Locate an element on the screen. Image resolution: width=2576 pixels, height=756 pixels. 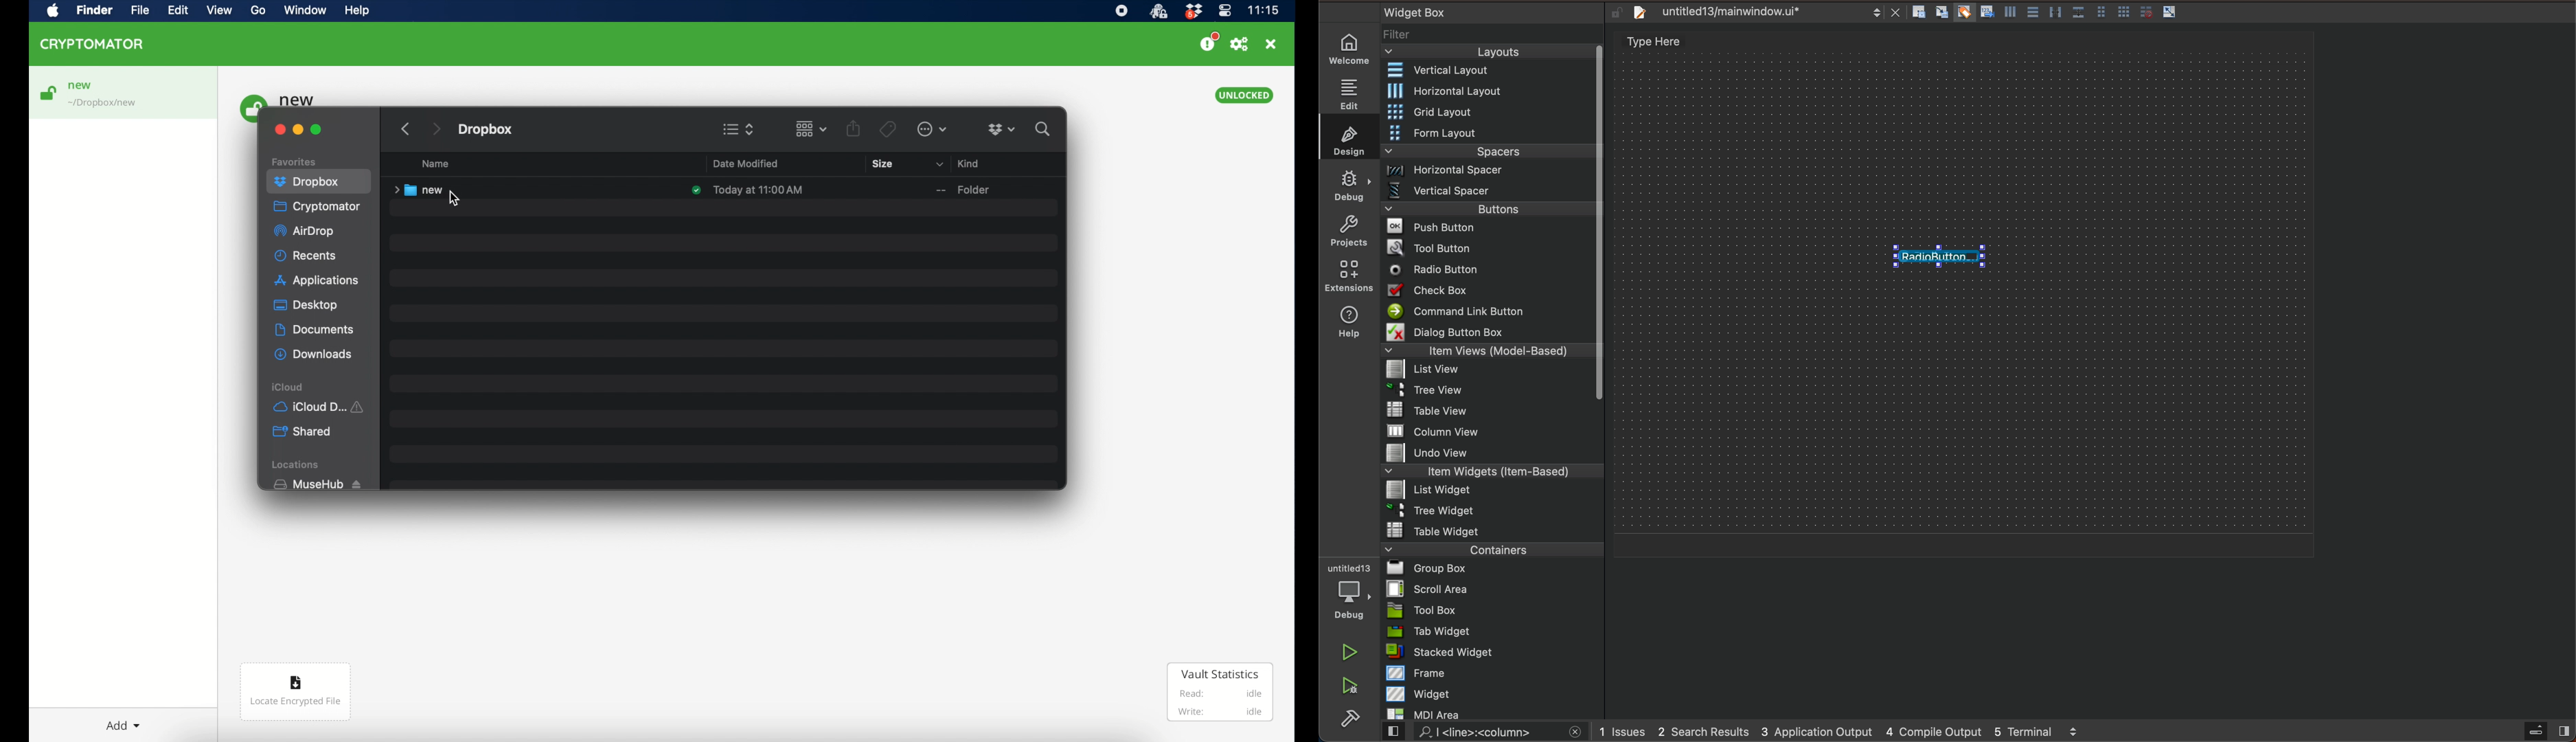
frame is located at coordinates (1494, 673).